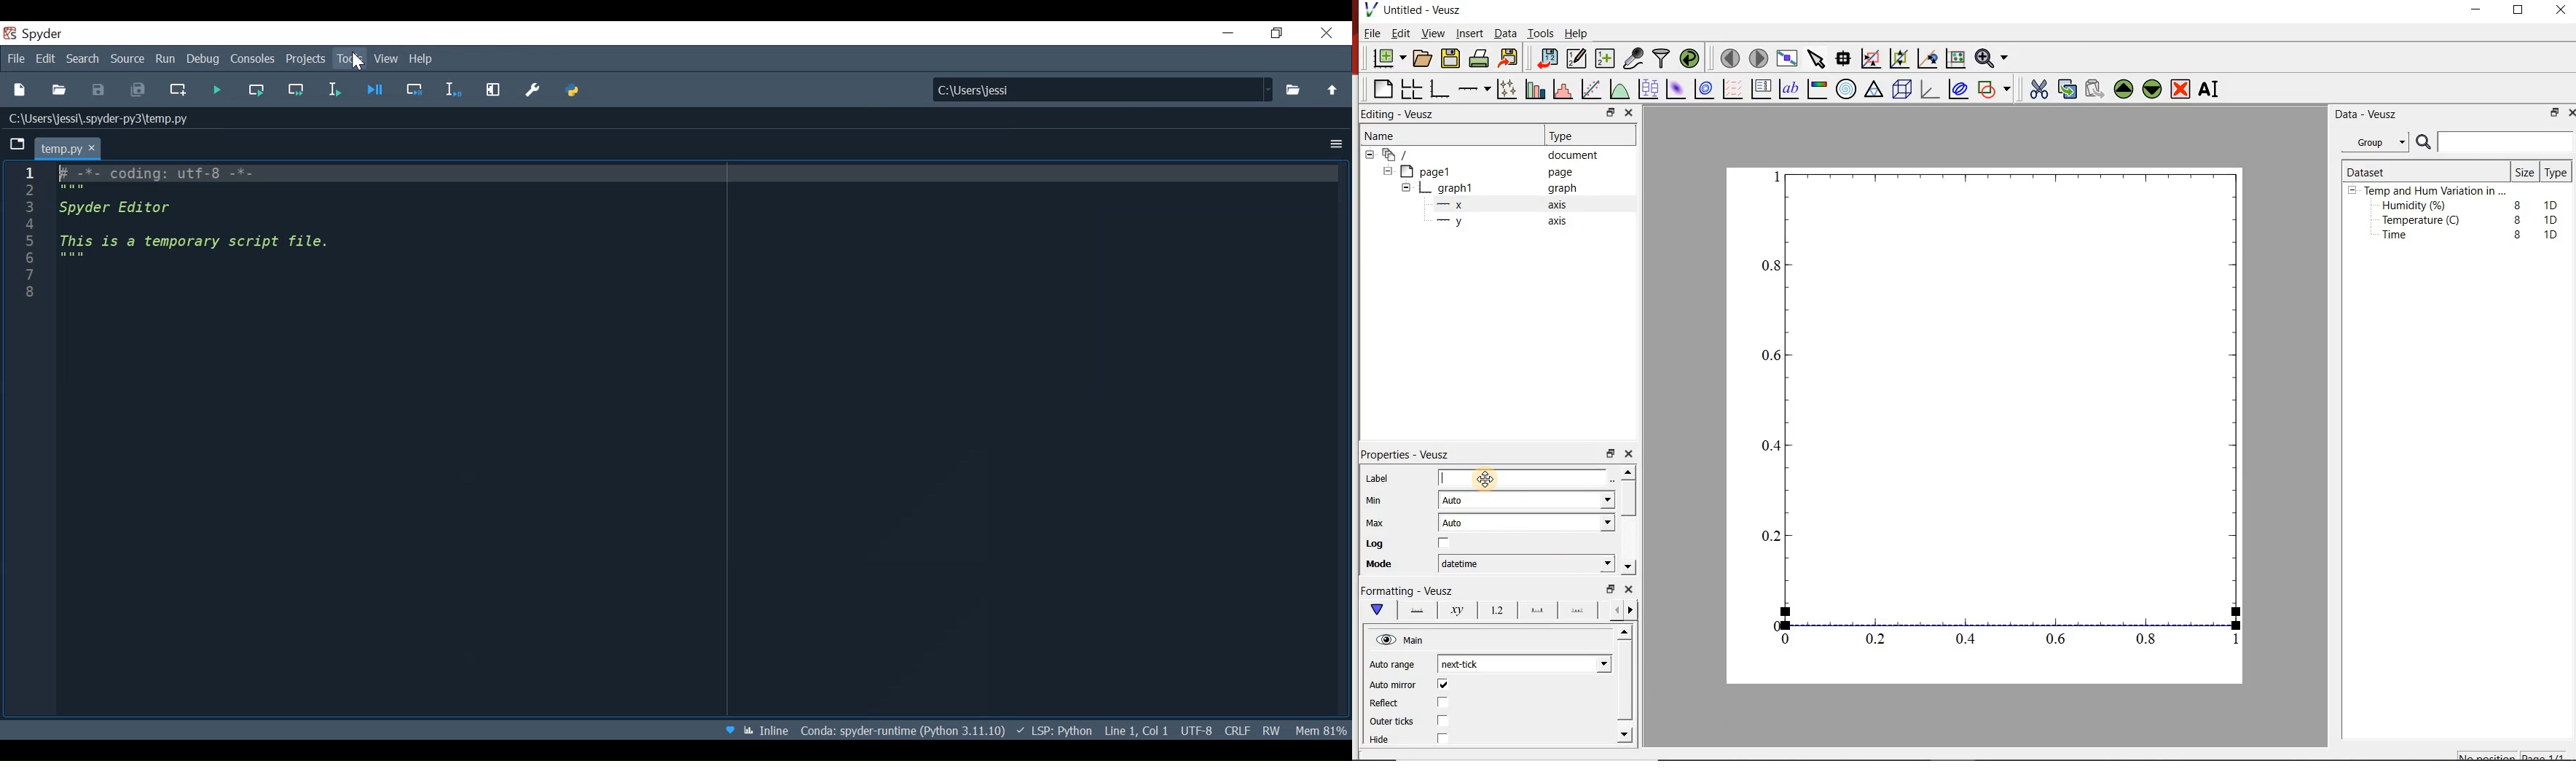 The height and width of the screenshot is (784, 2576). Describe the element at coordinates (1507, 87) in the screenshot. I see `Plot points with lines and error bars` at that location.